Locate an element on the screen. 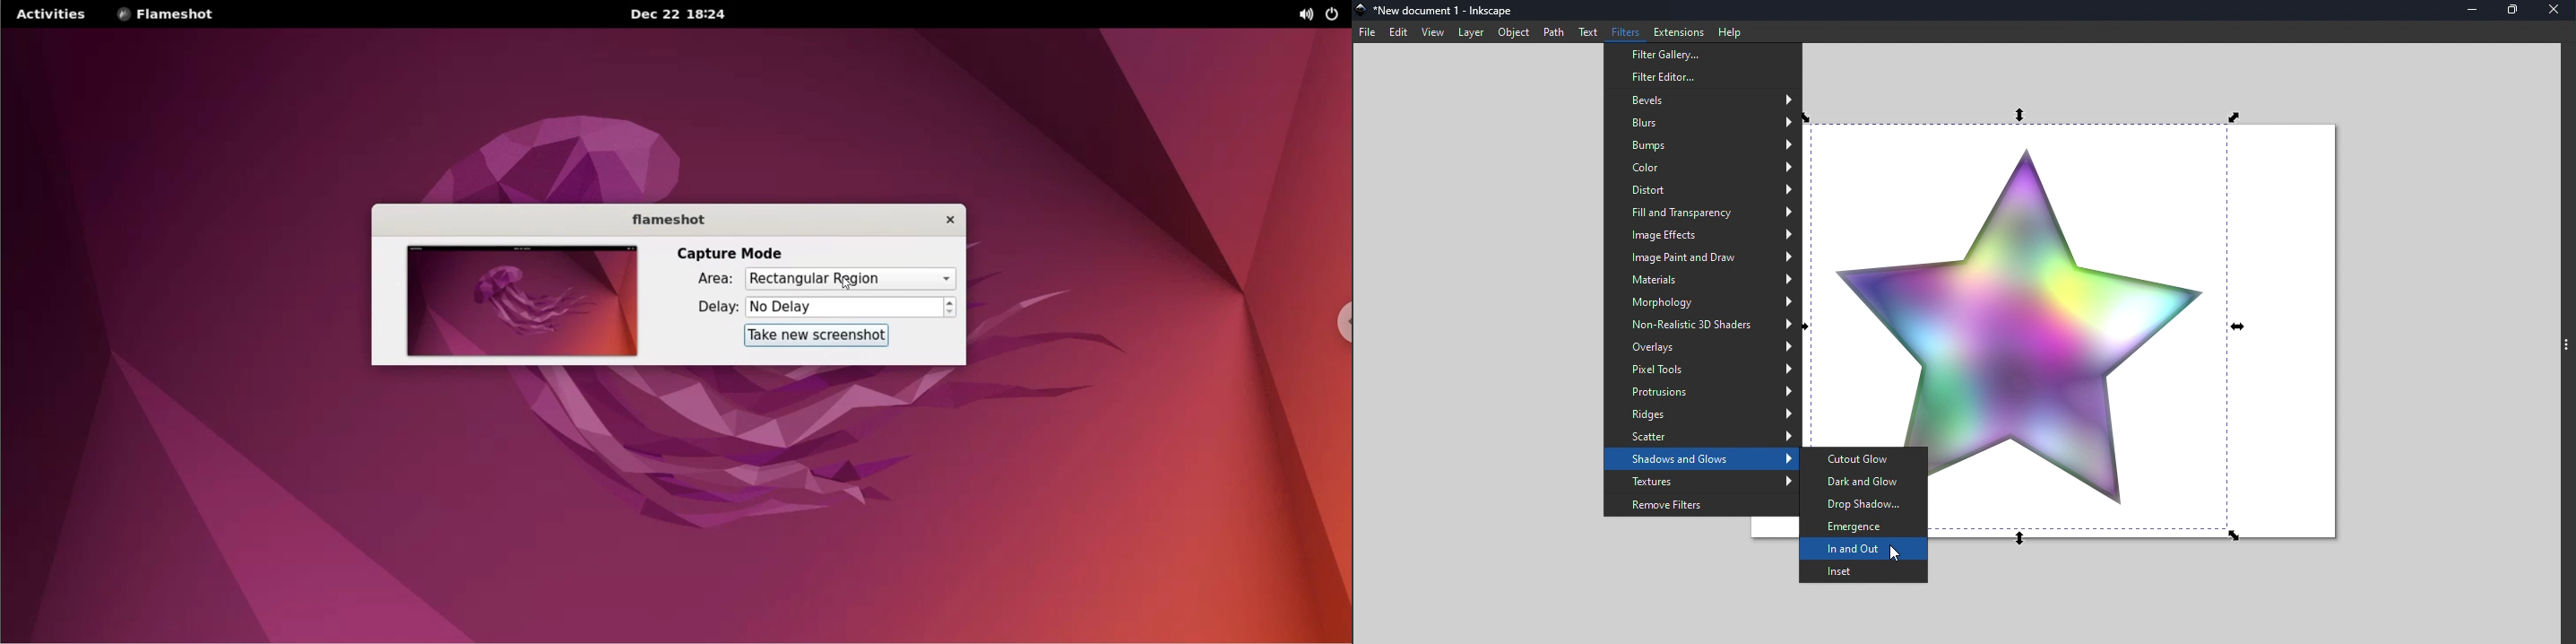 The height and width of the screenshot is (644, 2576). Layer is located at coordinates (1469, 32).